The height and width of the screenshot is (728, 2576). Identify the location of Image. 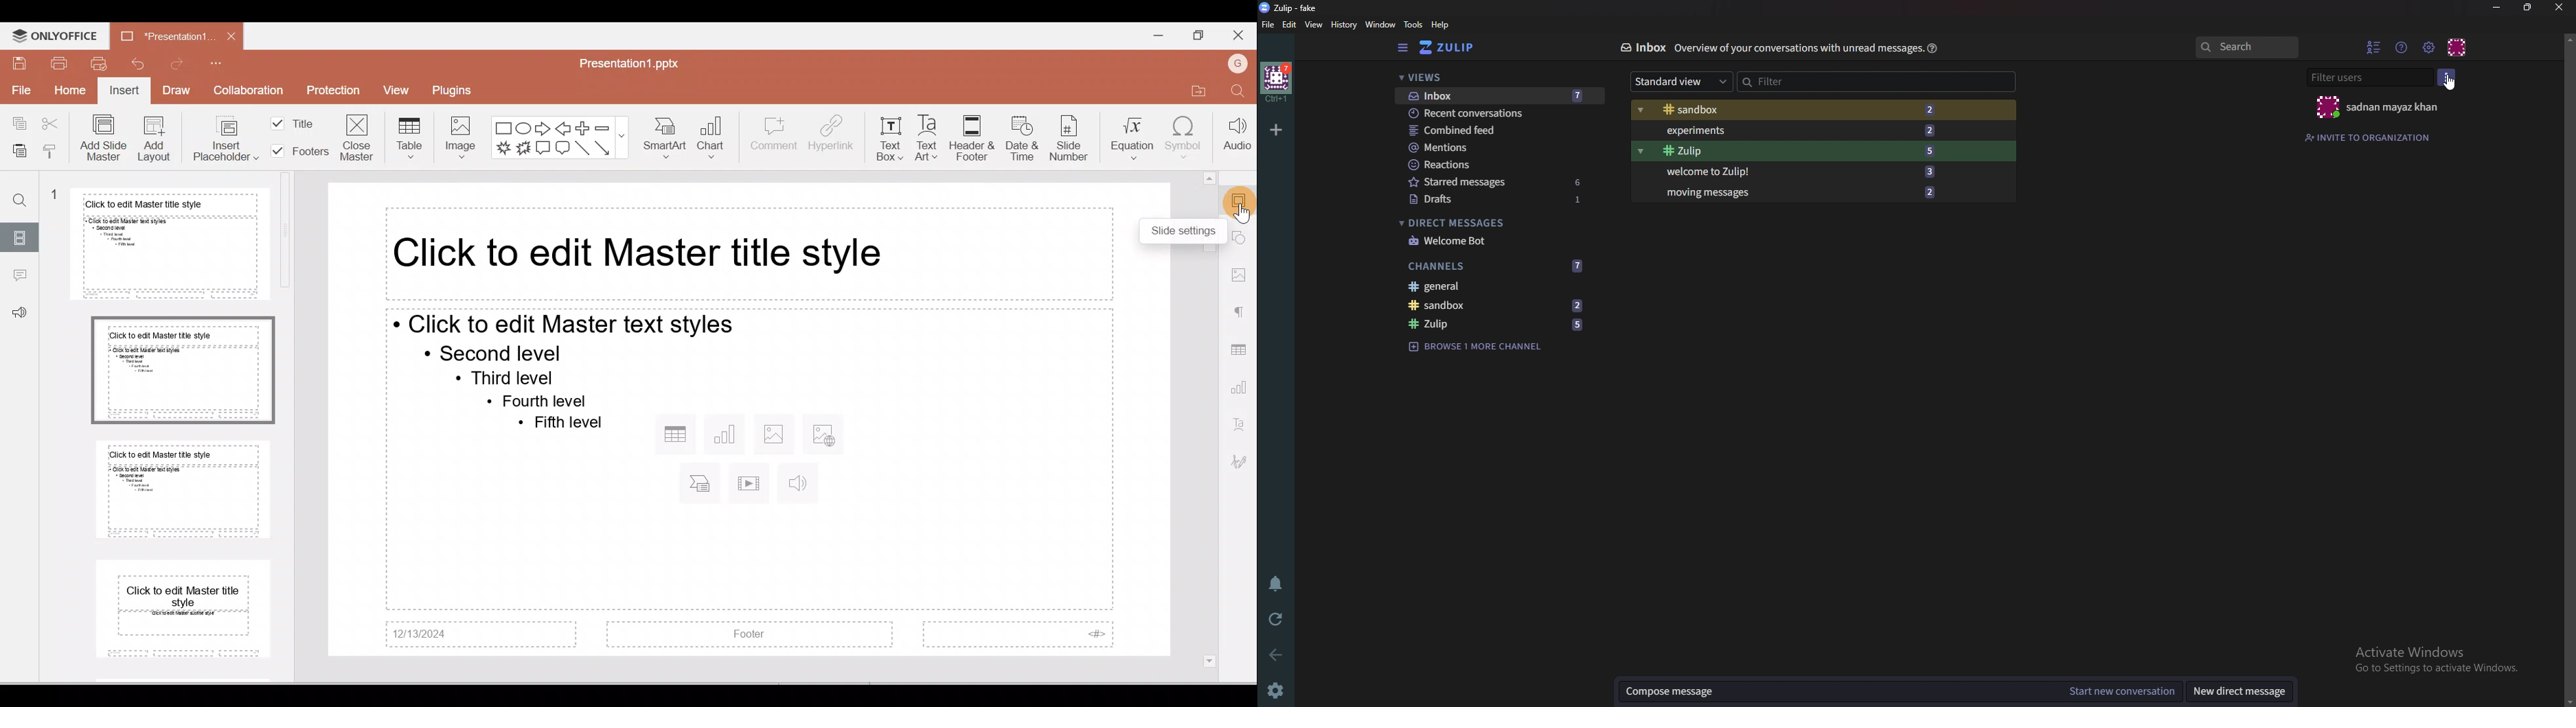
(460, 136).